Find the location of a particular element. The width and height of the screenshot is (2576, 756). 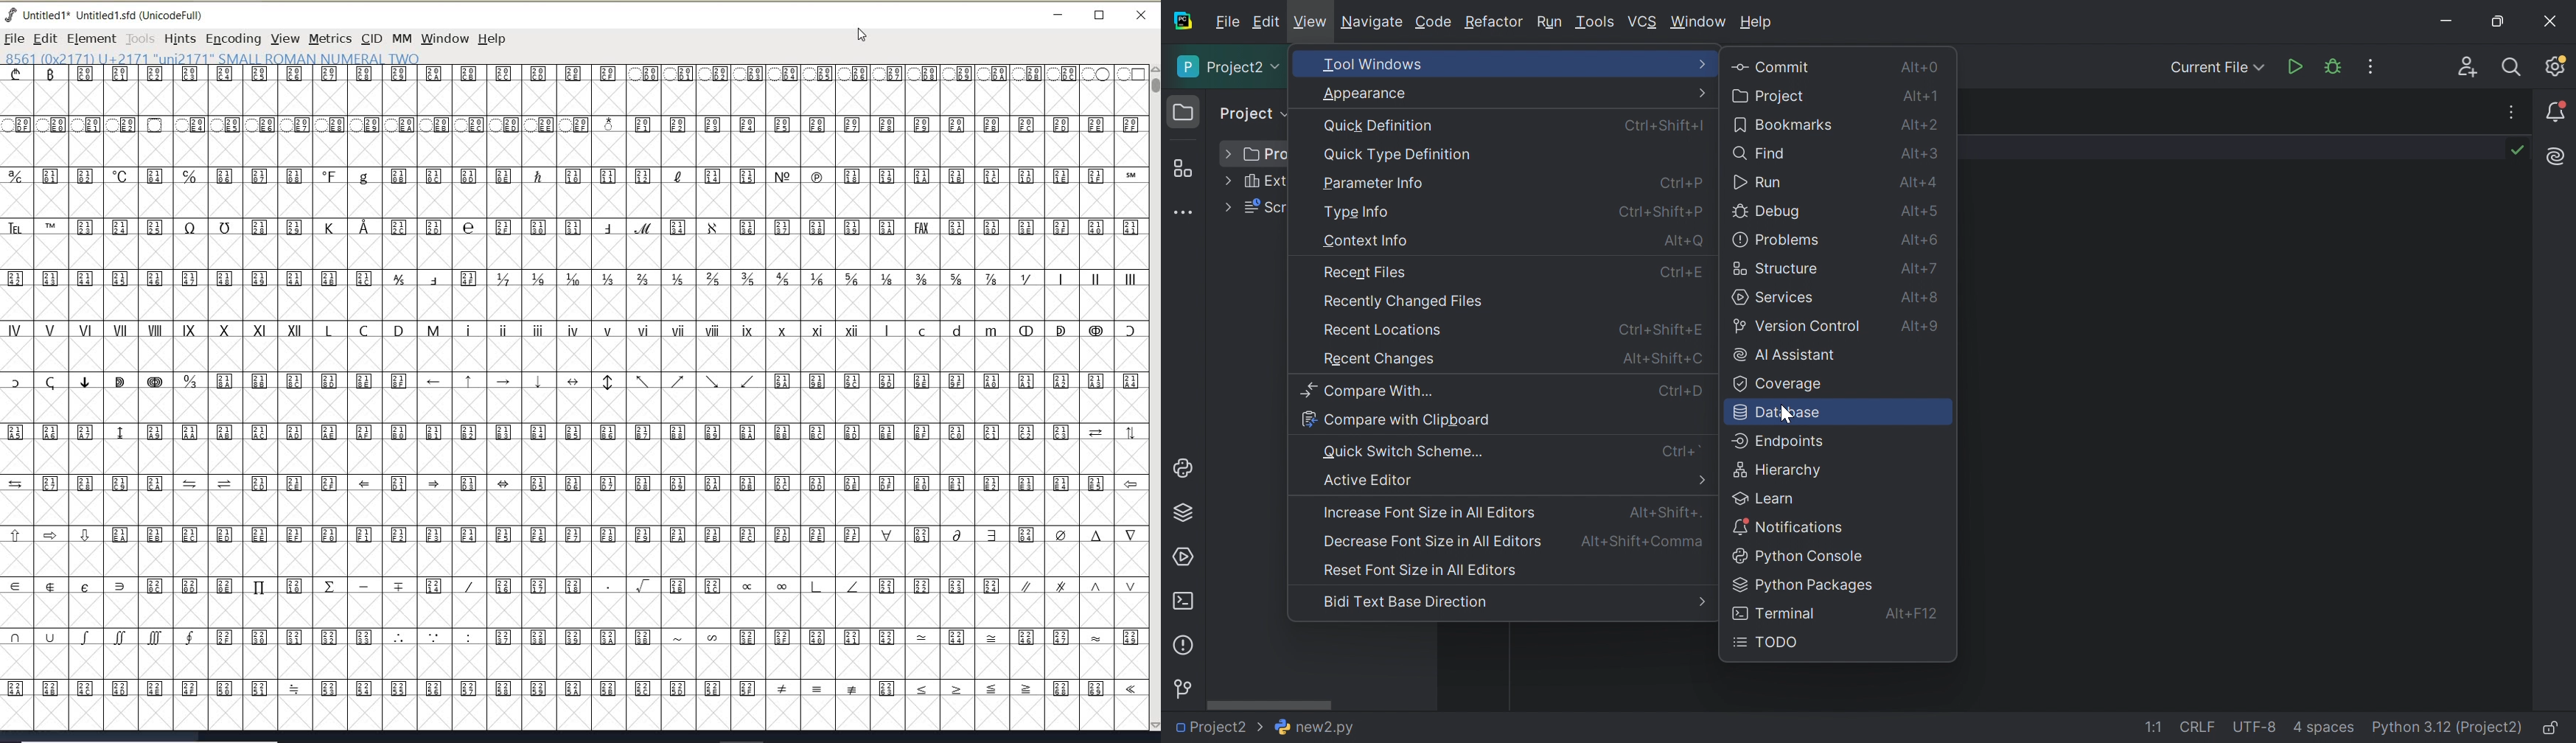

Minimize is located at coordinates (2448, 21).